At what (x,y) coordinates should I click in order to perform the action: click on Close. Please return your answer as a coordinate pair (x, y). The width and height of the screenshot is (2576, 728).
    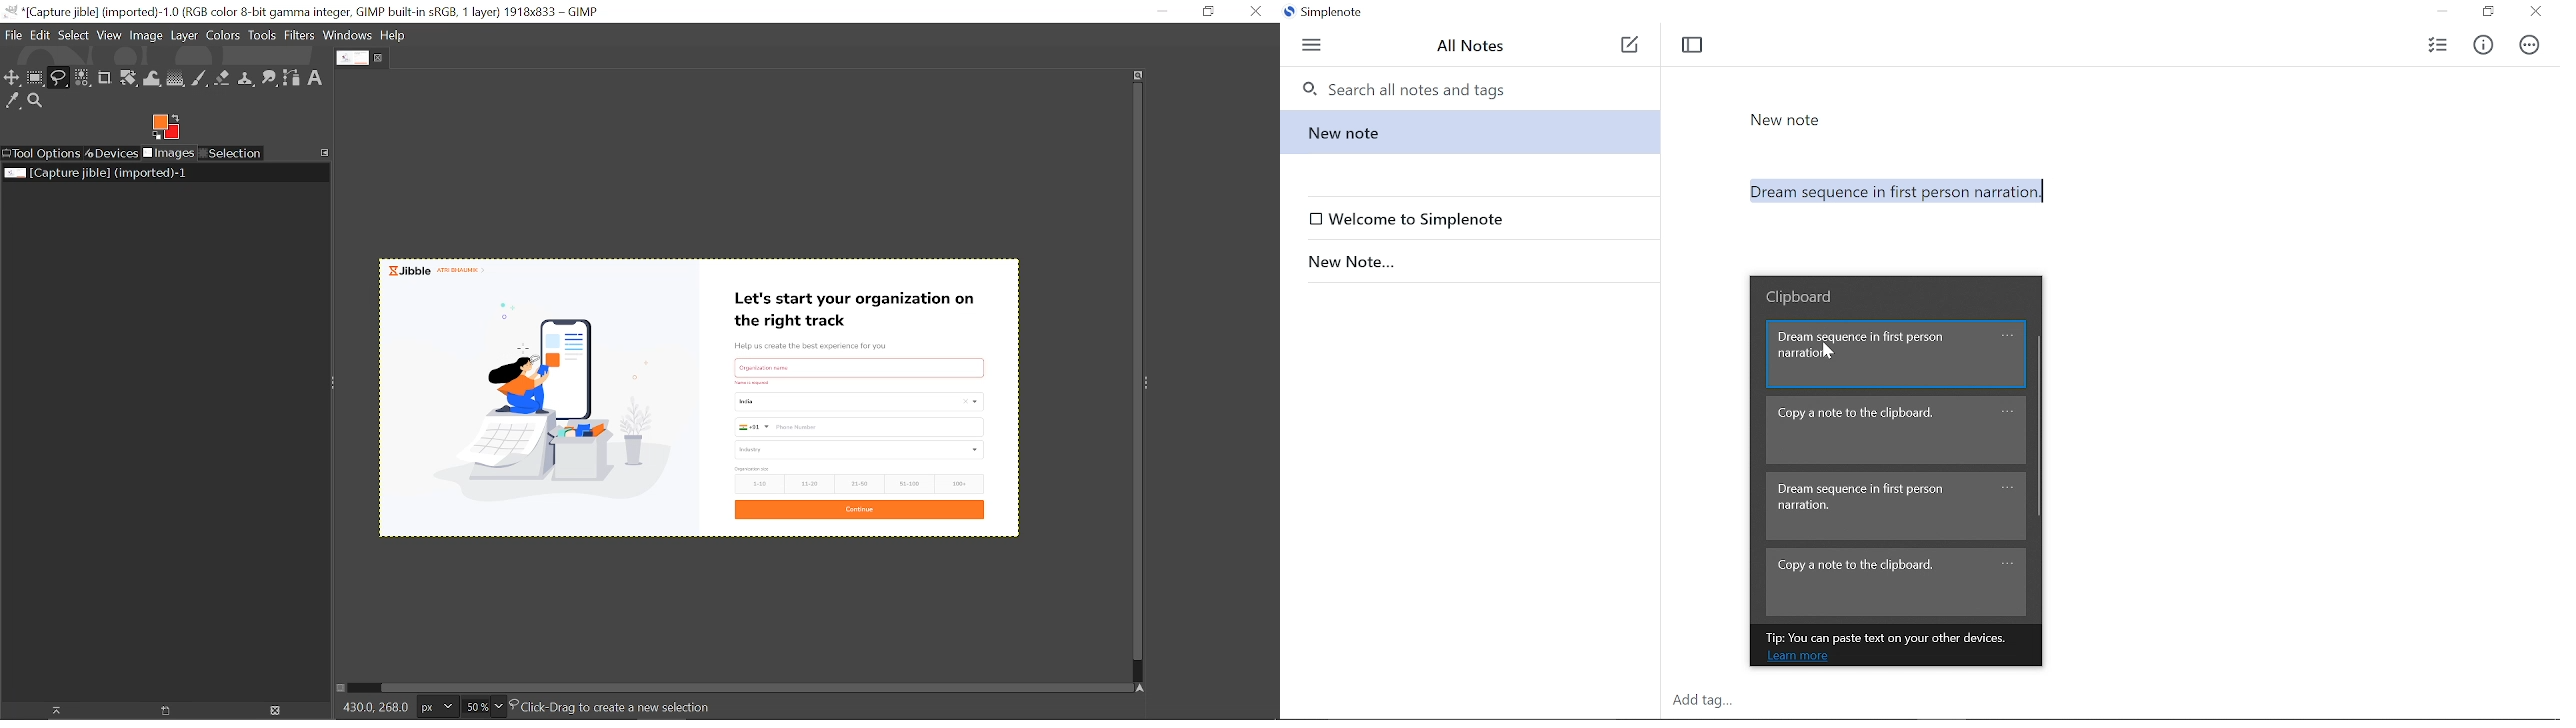
    Looking at the image, I should click on (2536, 13).